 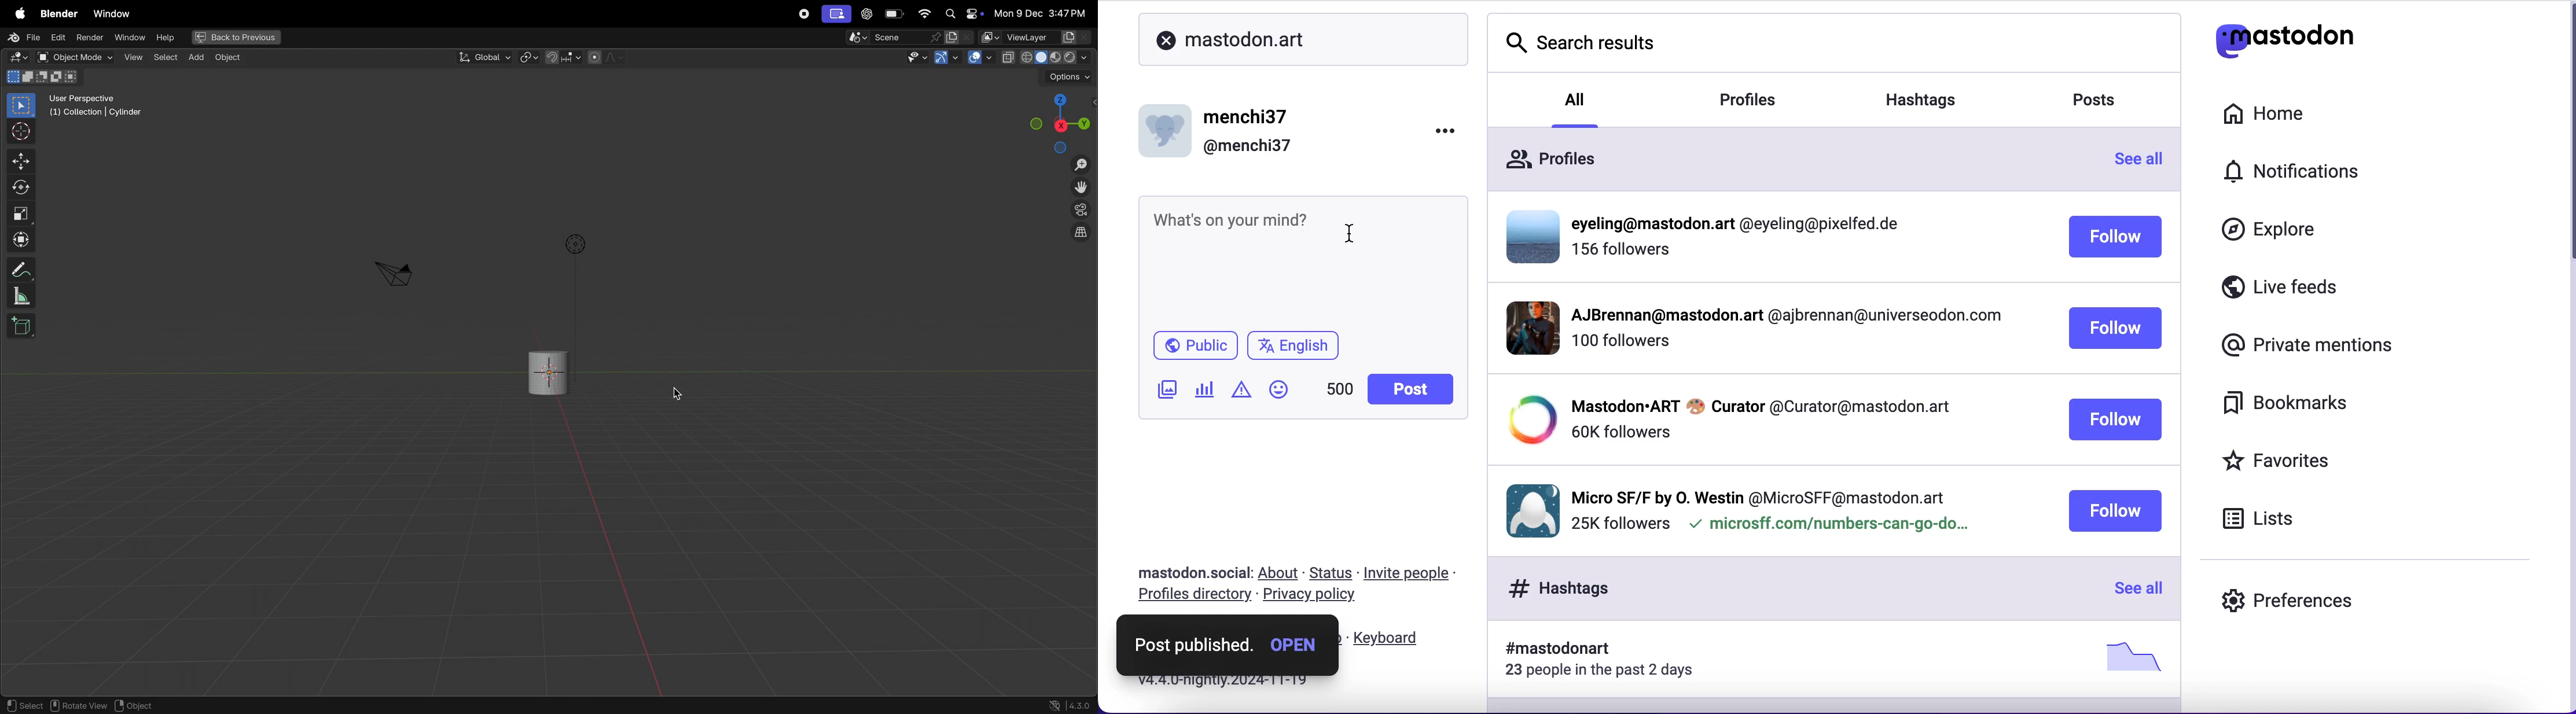 I want to click on picture, so click(x=2128, y=656).